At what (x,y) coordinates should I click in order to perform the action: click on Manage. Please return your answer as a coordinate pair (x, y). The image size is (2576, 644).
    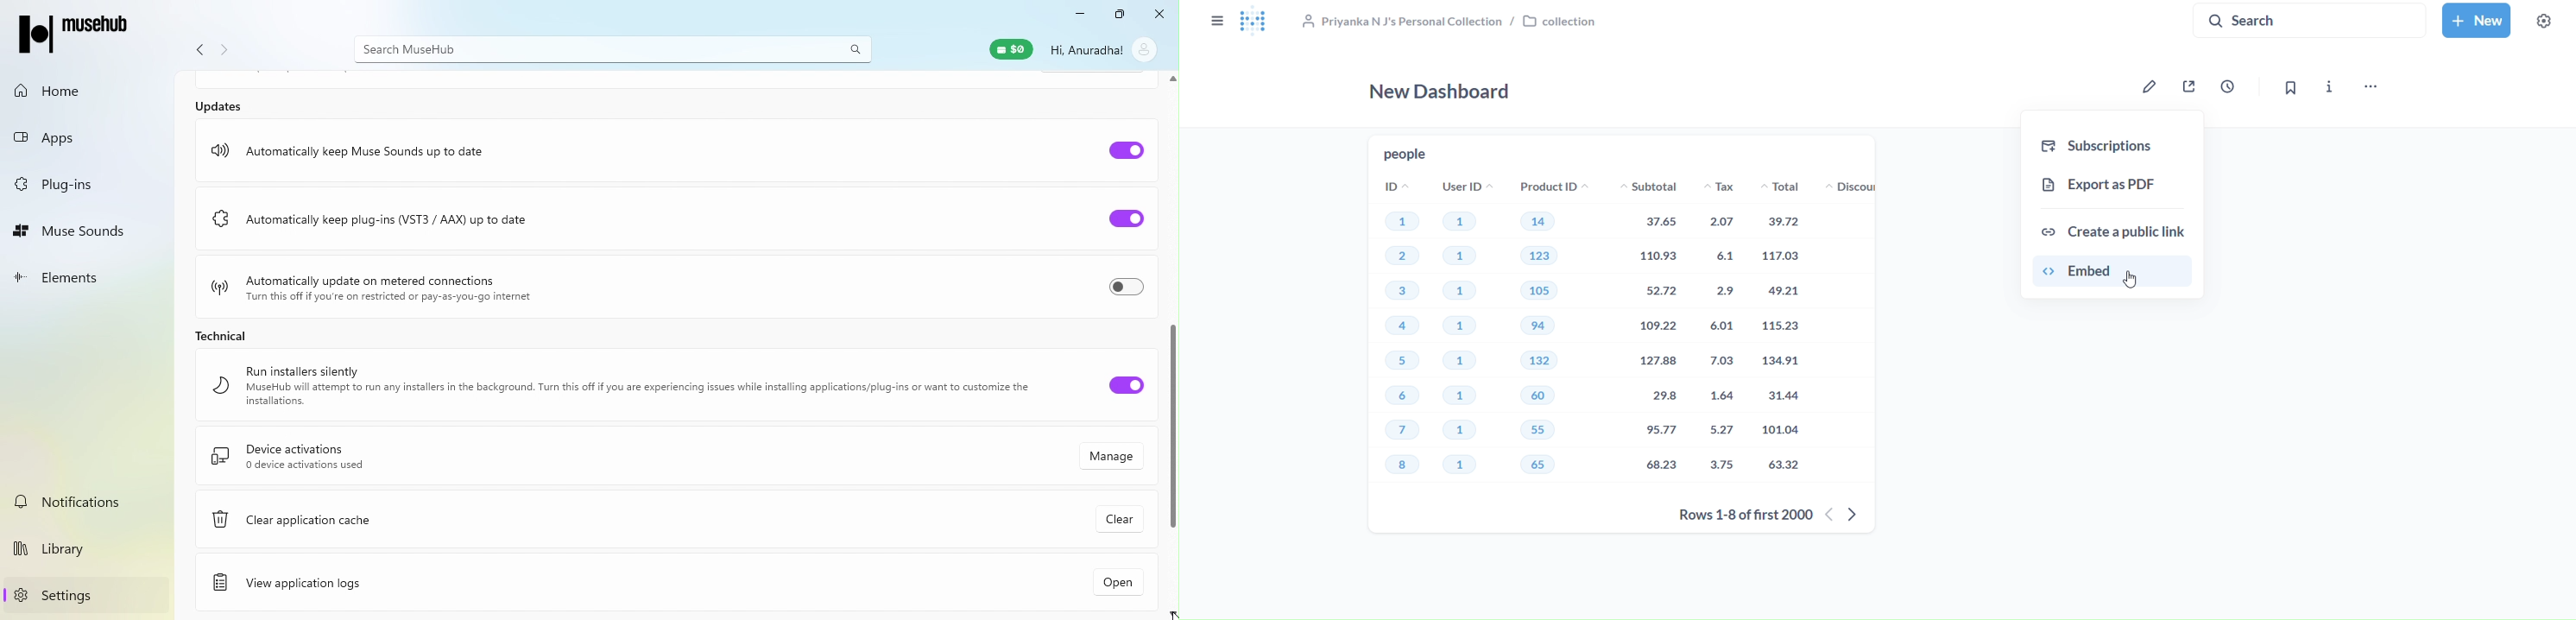
    Looking at the image, I should click on (1112, 459).